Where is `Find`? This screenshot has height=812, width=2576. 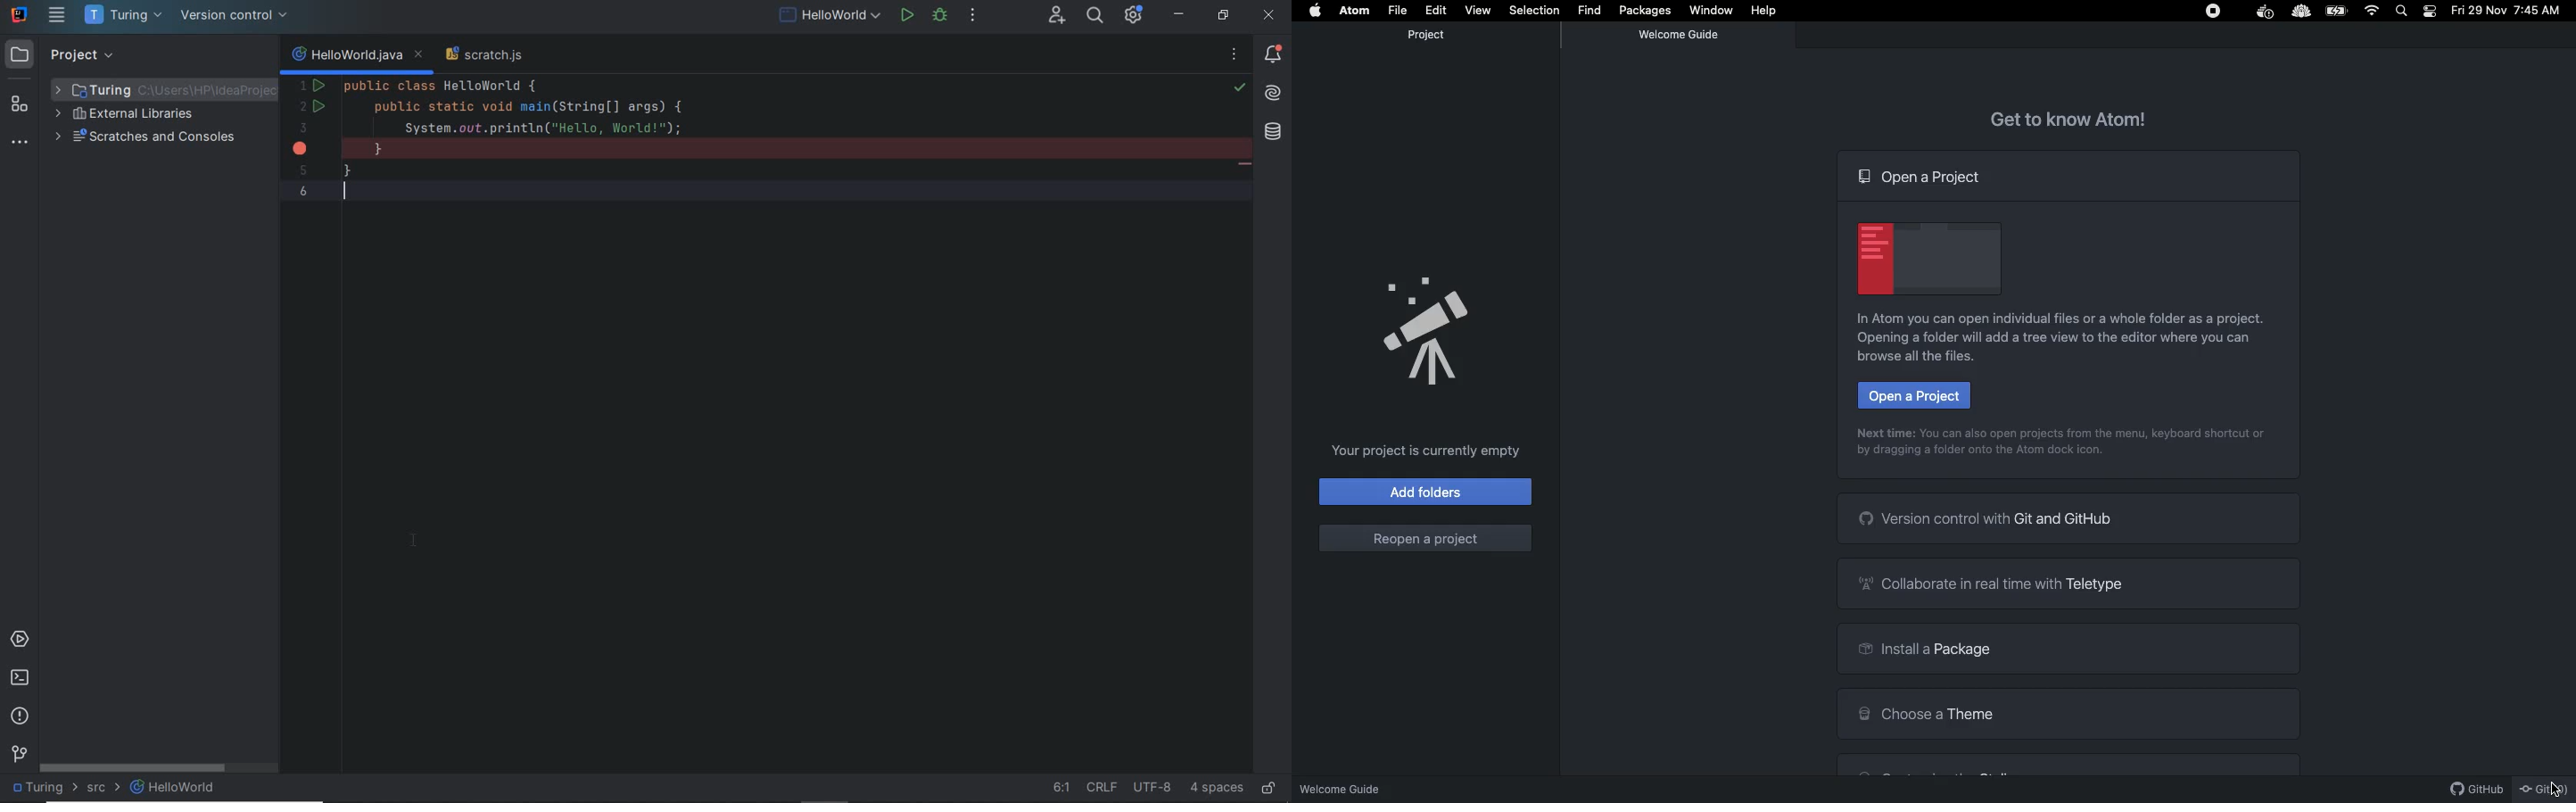
Find is located at coordinates (1590, 10).